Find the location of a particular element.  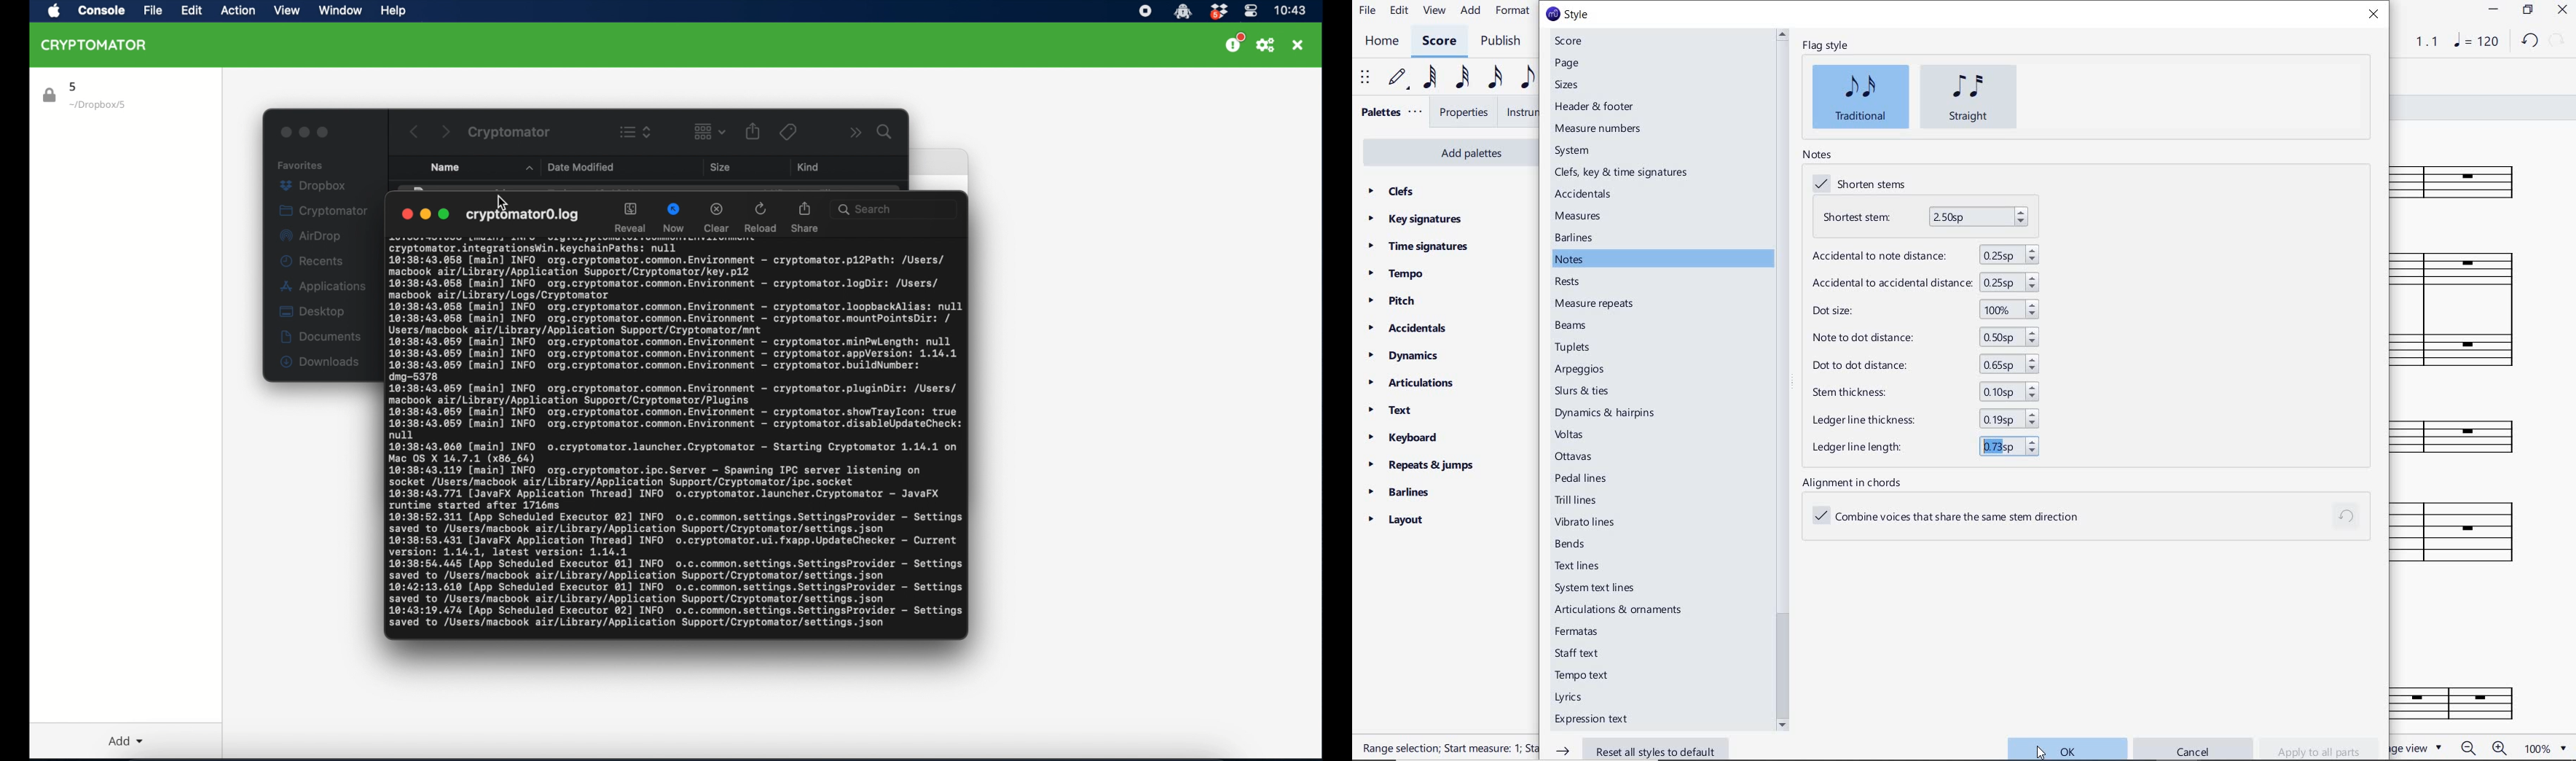

minimize is located at coordinates (425, 214).